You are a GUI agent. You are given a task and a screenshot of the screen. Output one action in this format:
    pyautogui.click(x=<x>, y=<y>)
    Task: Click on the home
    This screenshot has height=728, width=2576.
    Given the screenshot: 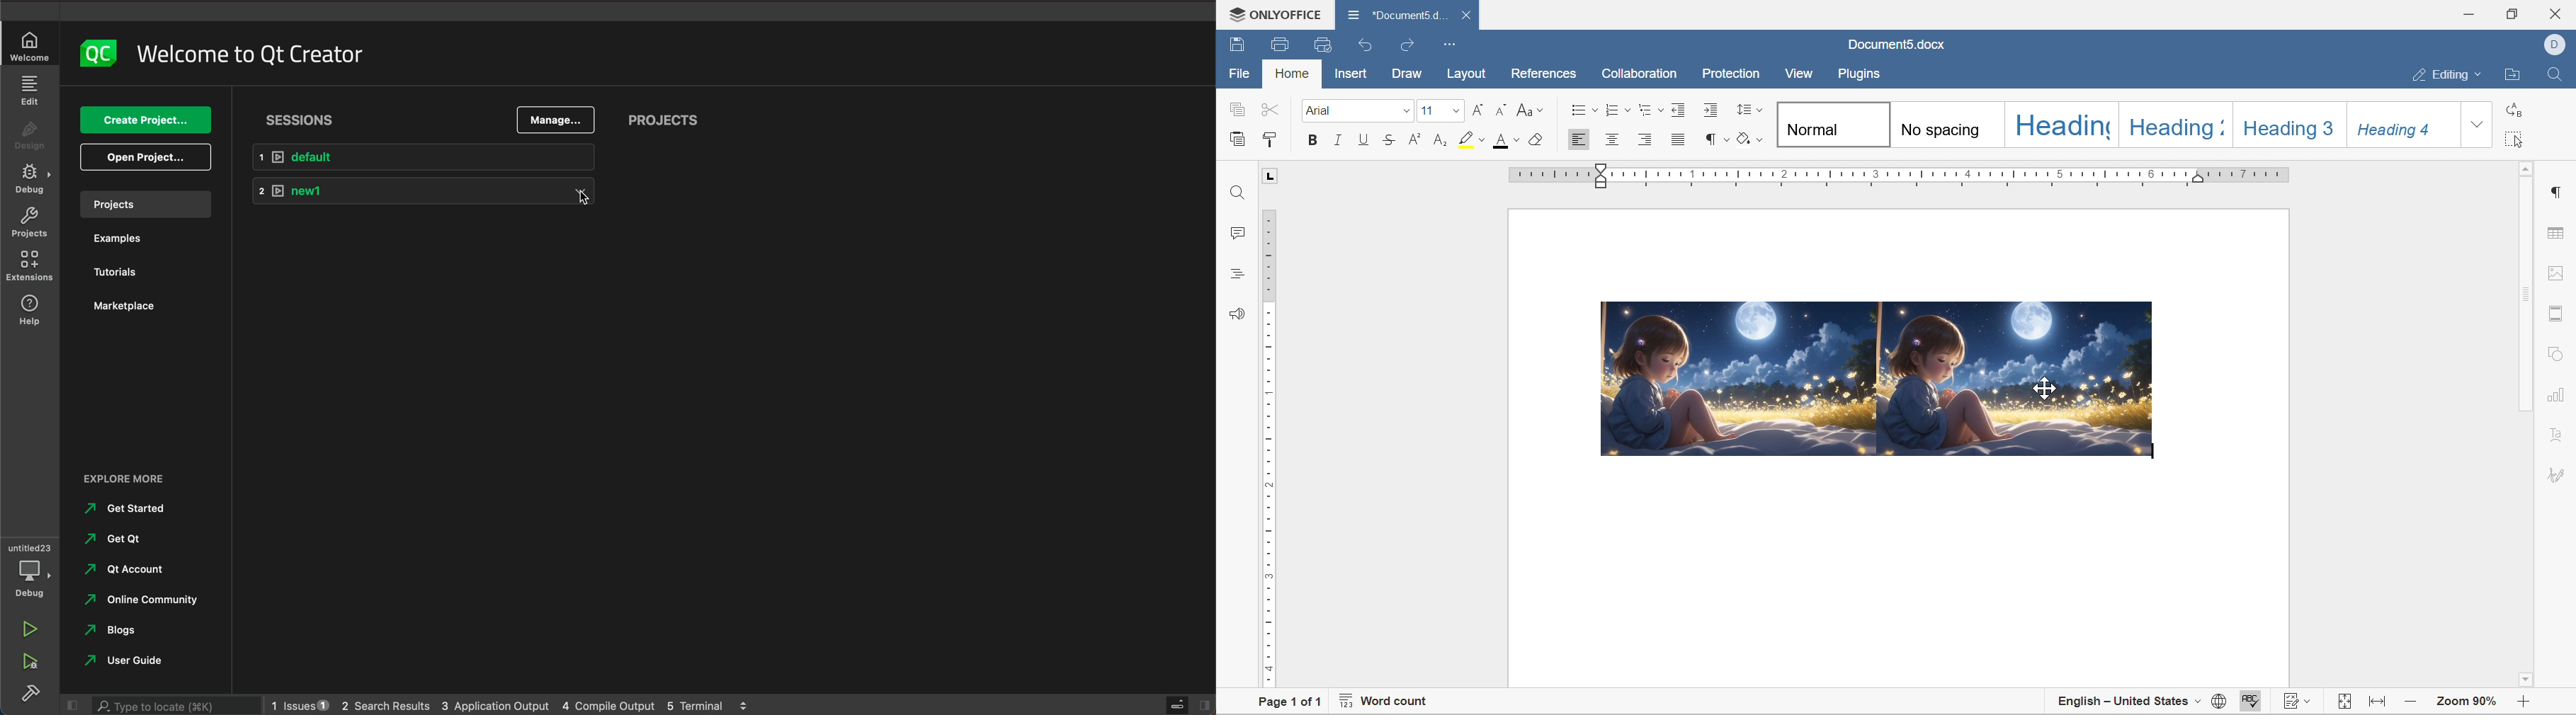 What is the action you would take?
    pyautogui.click(x=1290, y=72)
    